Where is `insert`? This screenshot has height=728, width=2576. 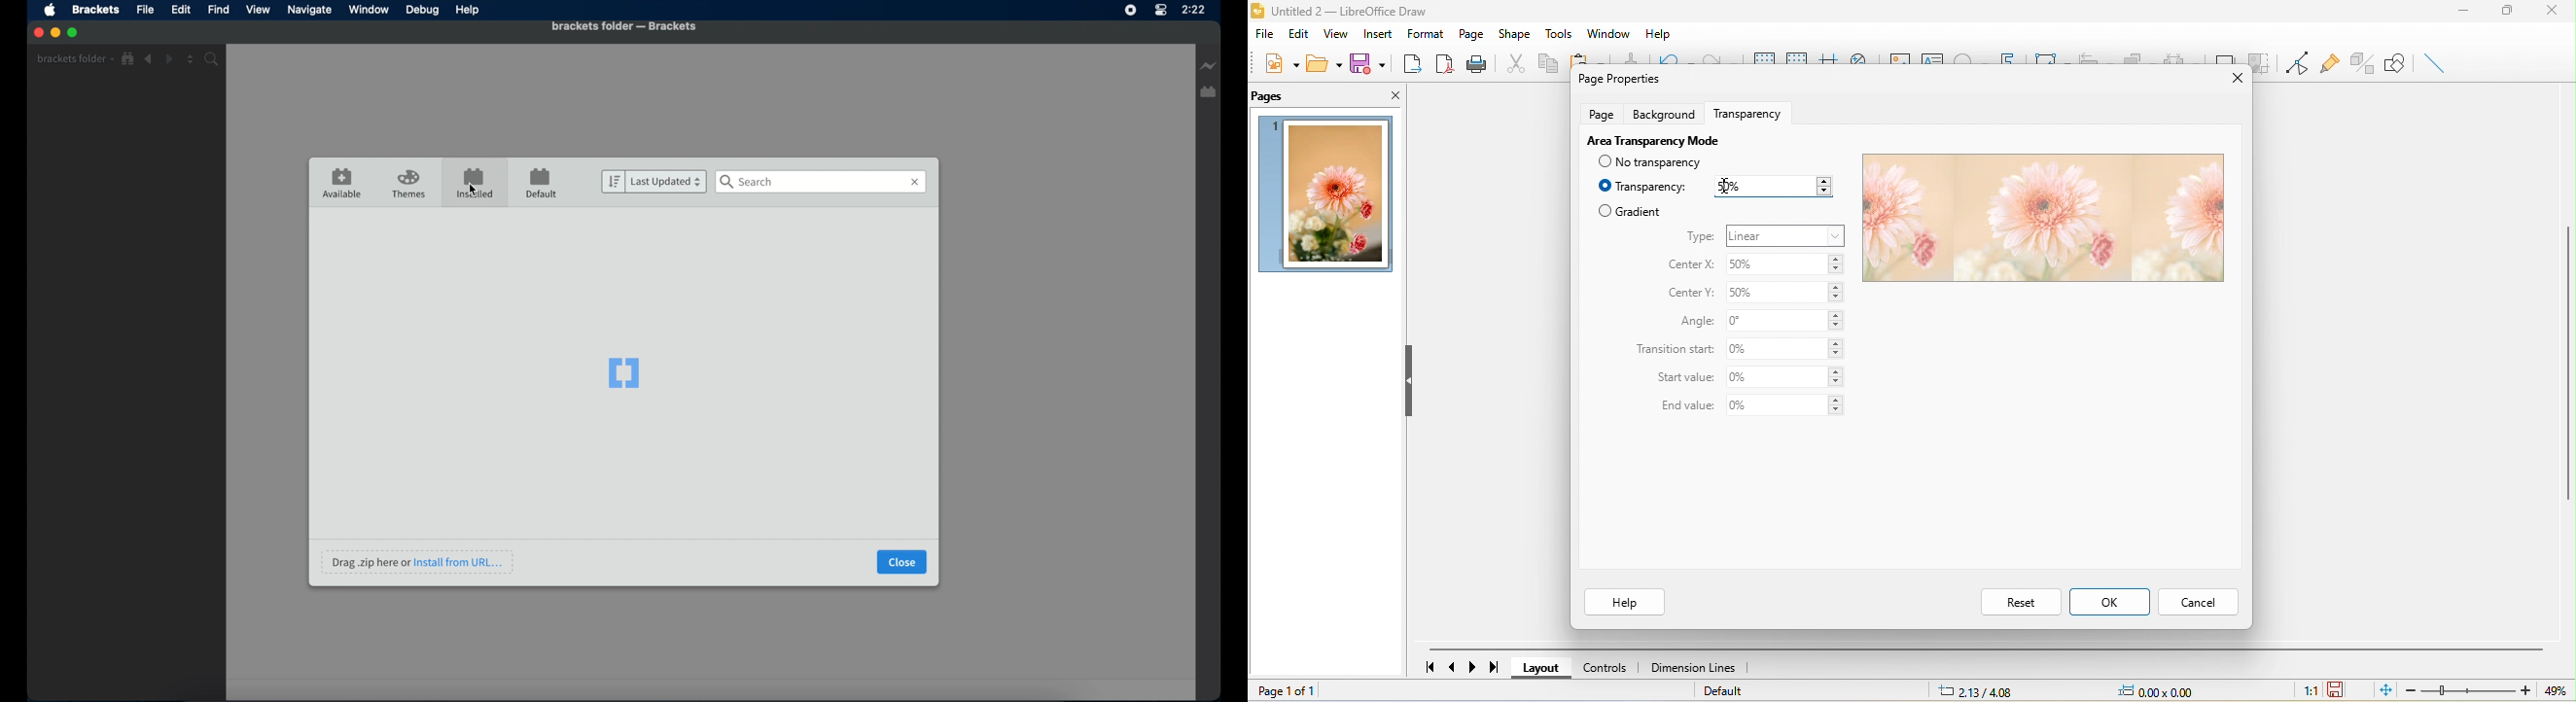
insert is located at coordinates (1382, 32).